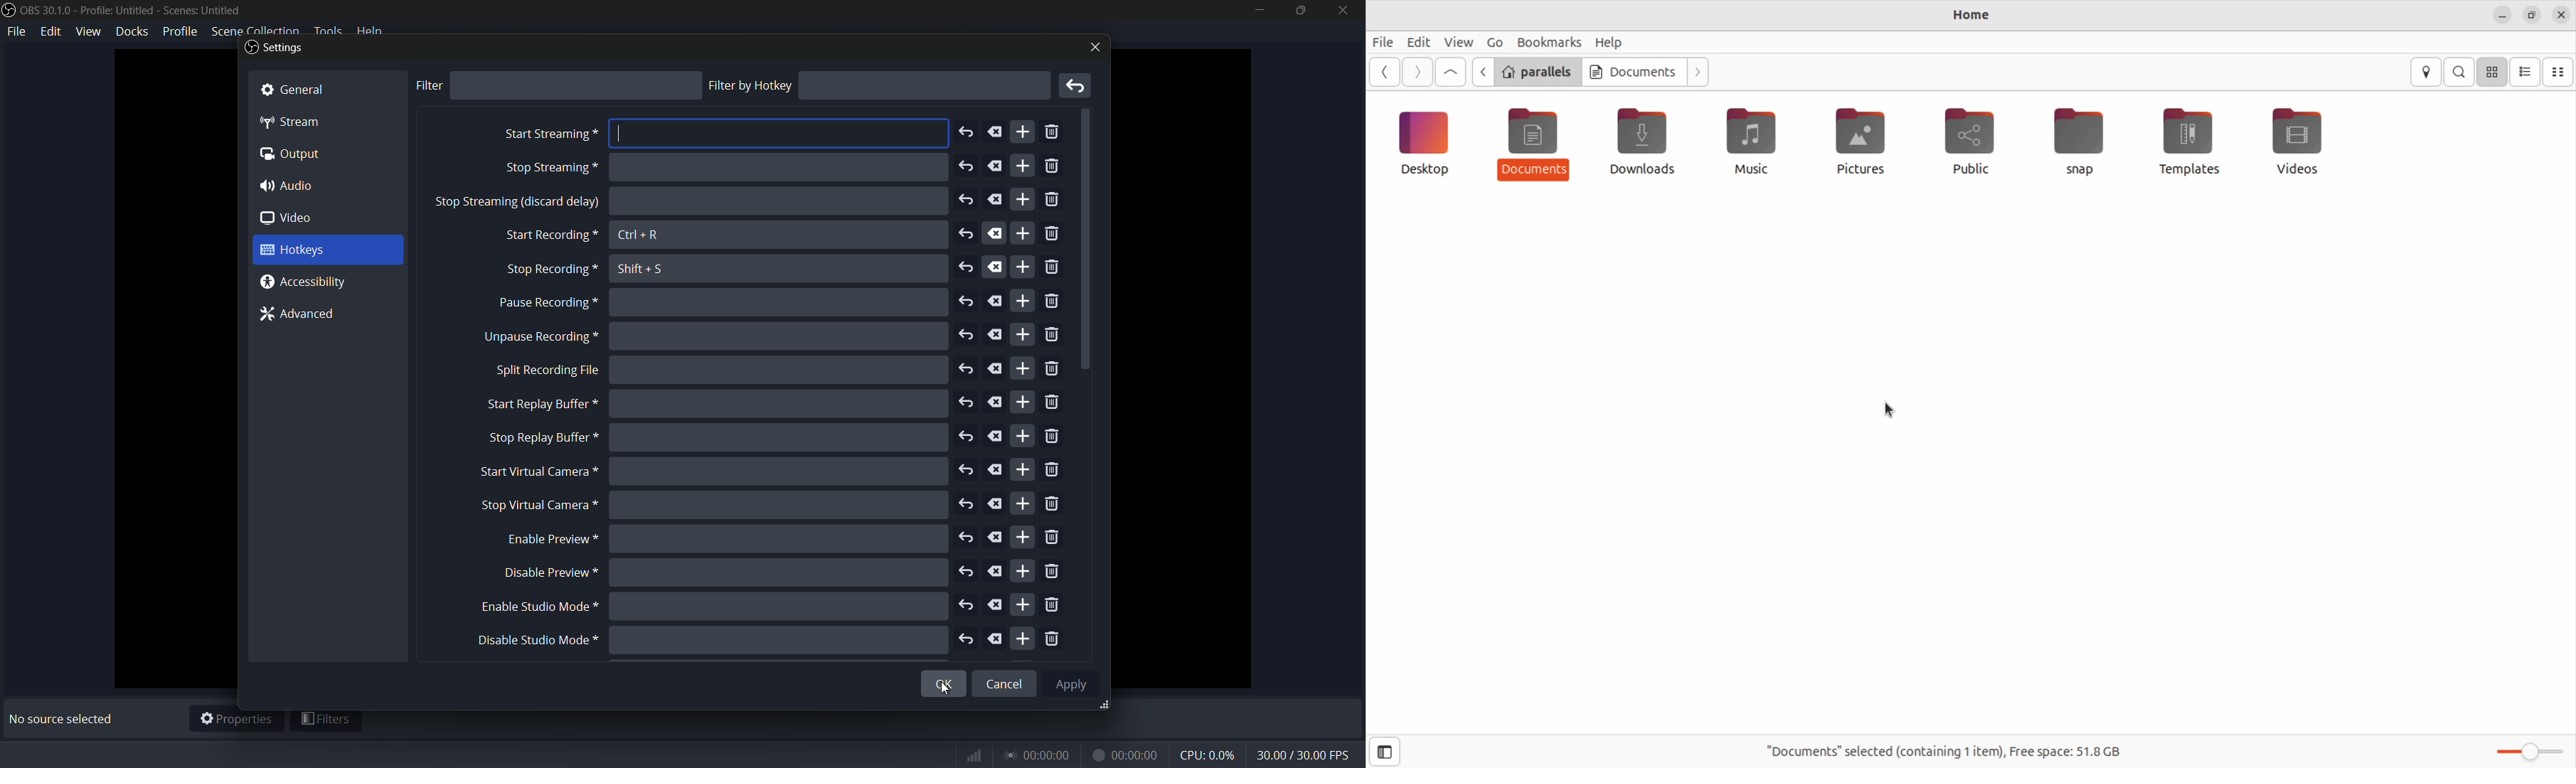  Describe the element at coordinates (88, 31) in the screenshot. I see `view menu` at that location.